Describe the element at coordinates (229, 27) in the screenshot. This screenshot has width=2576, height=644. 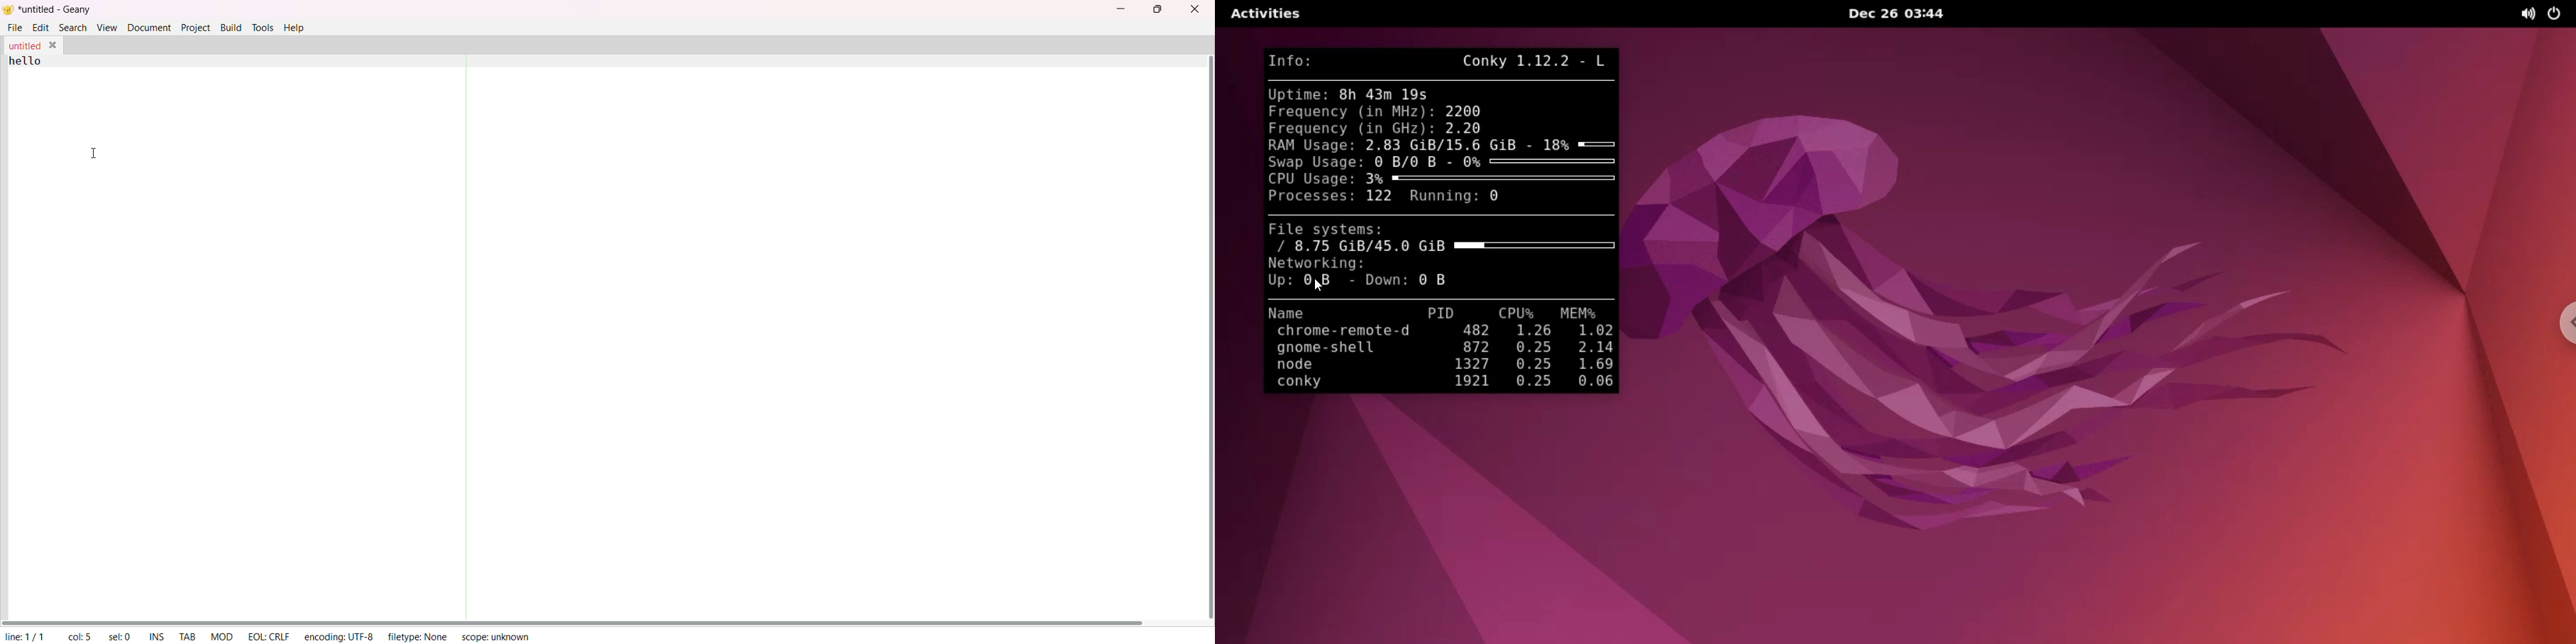
I see `build` at that location.